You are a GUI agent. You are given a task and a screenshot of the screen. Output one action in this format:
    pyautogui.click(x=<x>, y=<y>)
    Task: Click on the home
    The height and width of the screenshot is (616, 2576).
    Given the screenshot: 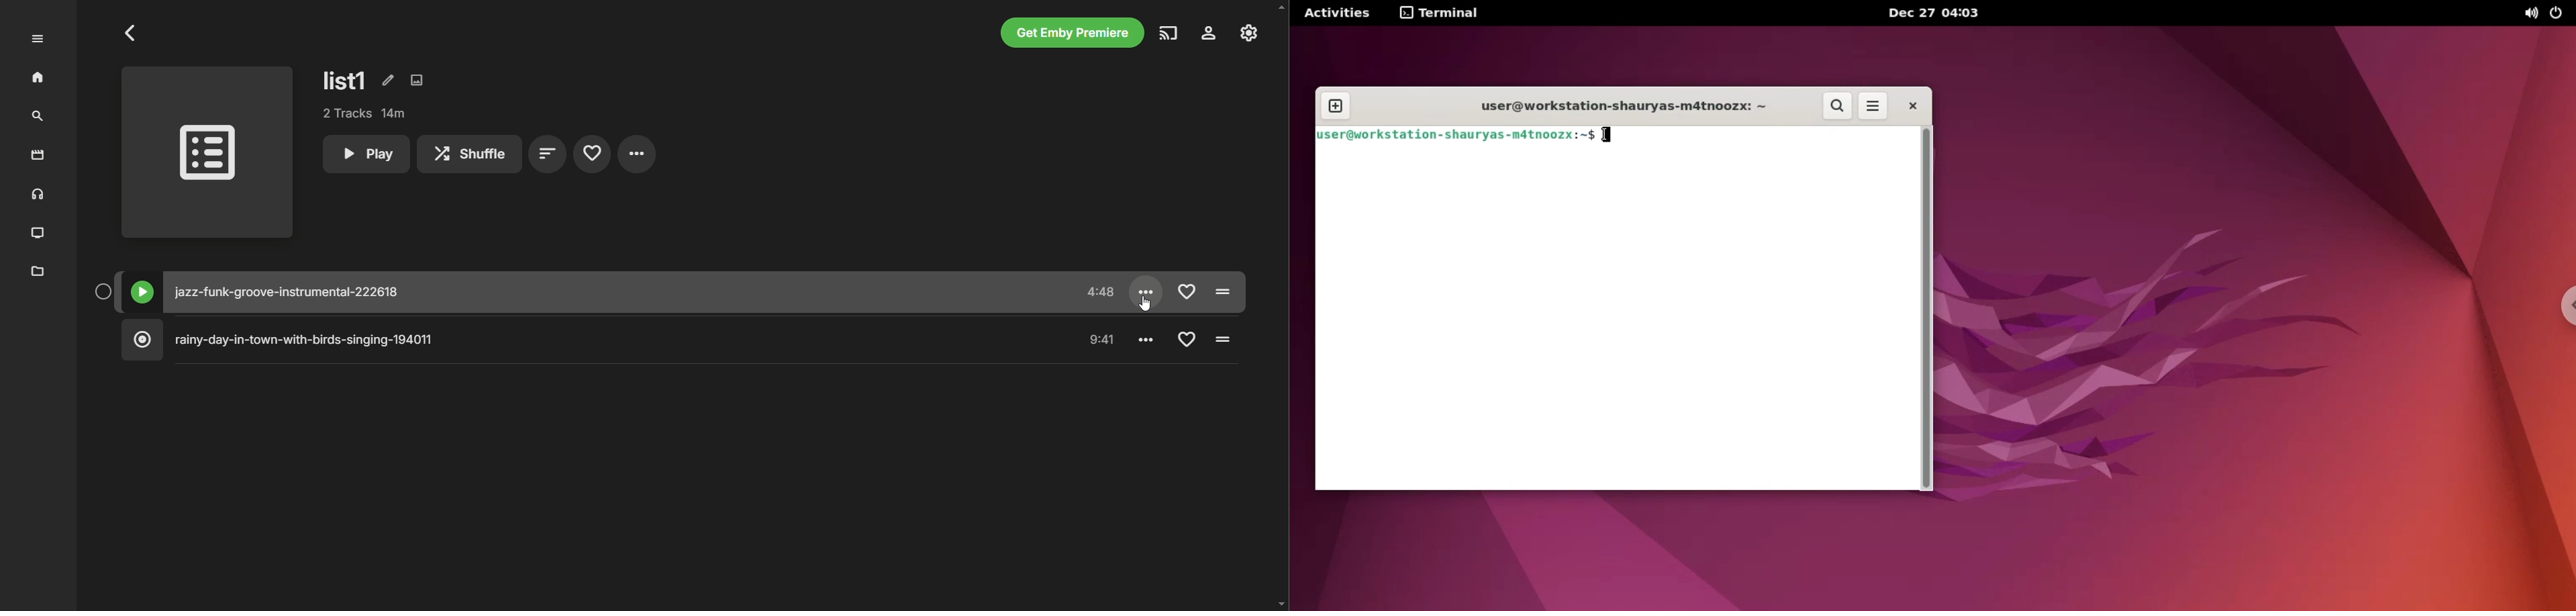 What is the action you would take?
    pyautogui.click(x=39, y=78)
    